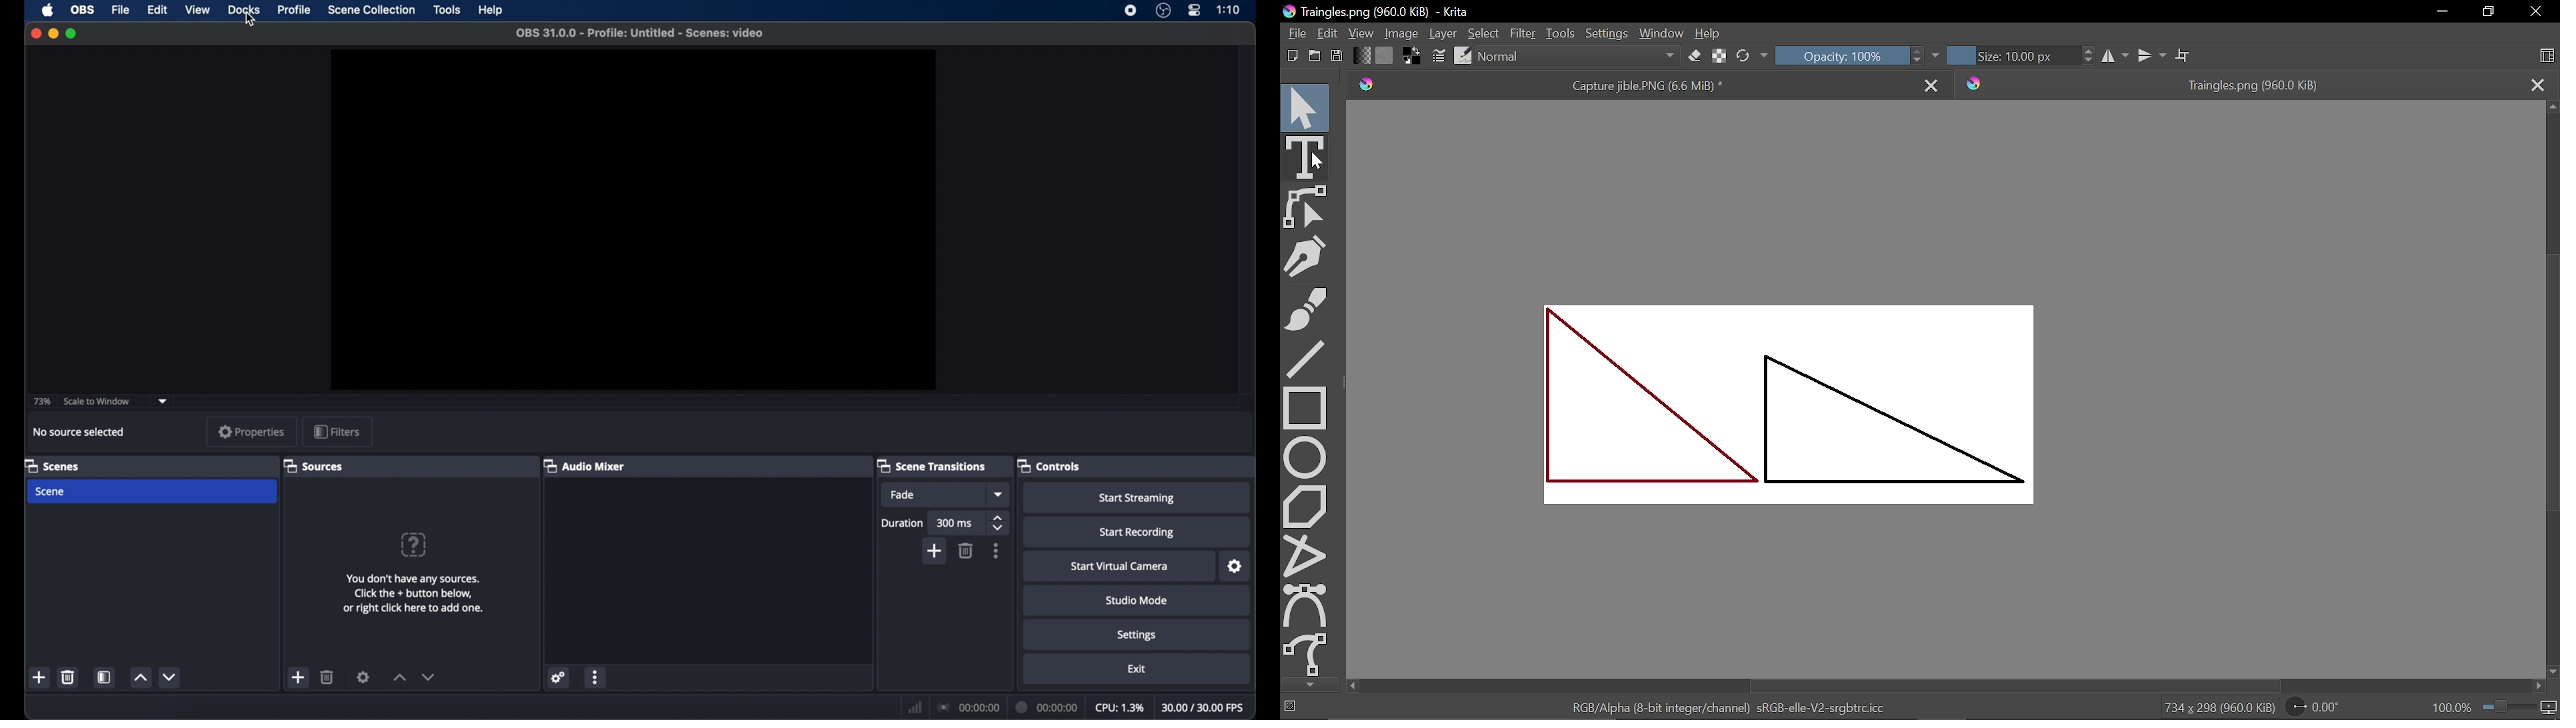  What do you see at coordinates (1047, 707) in the screenshot?
I see `duration` at bounding box center [1047, 707].